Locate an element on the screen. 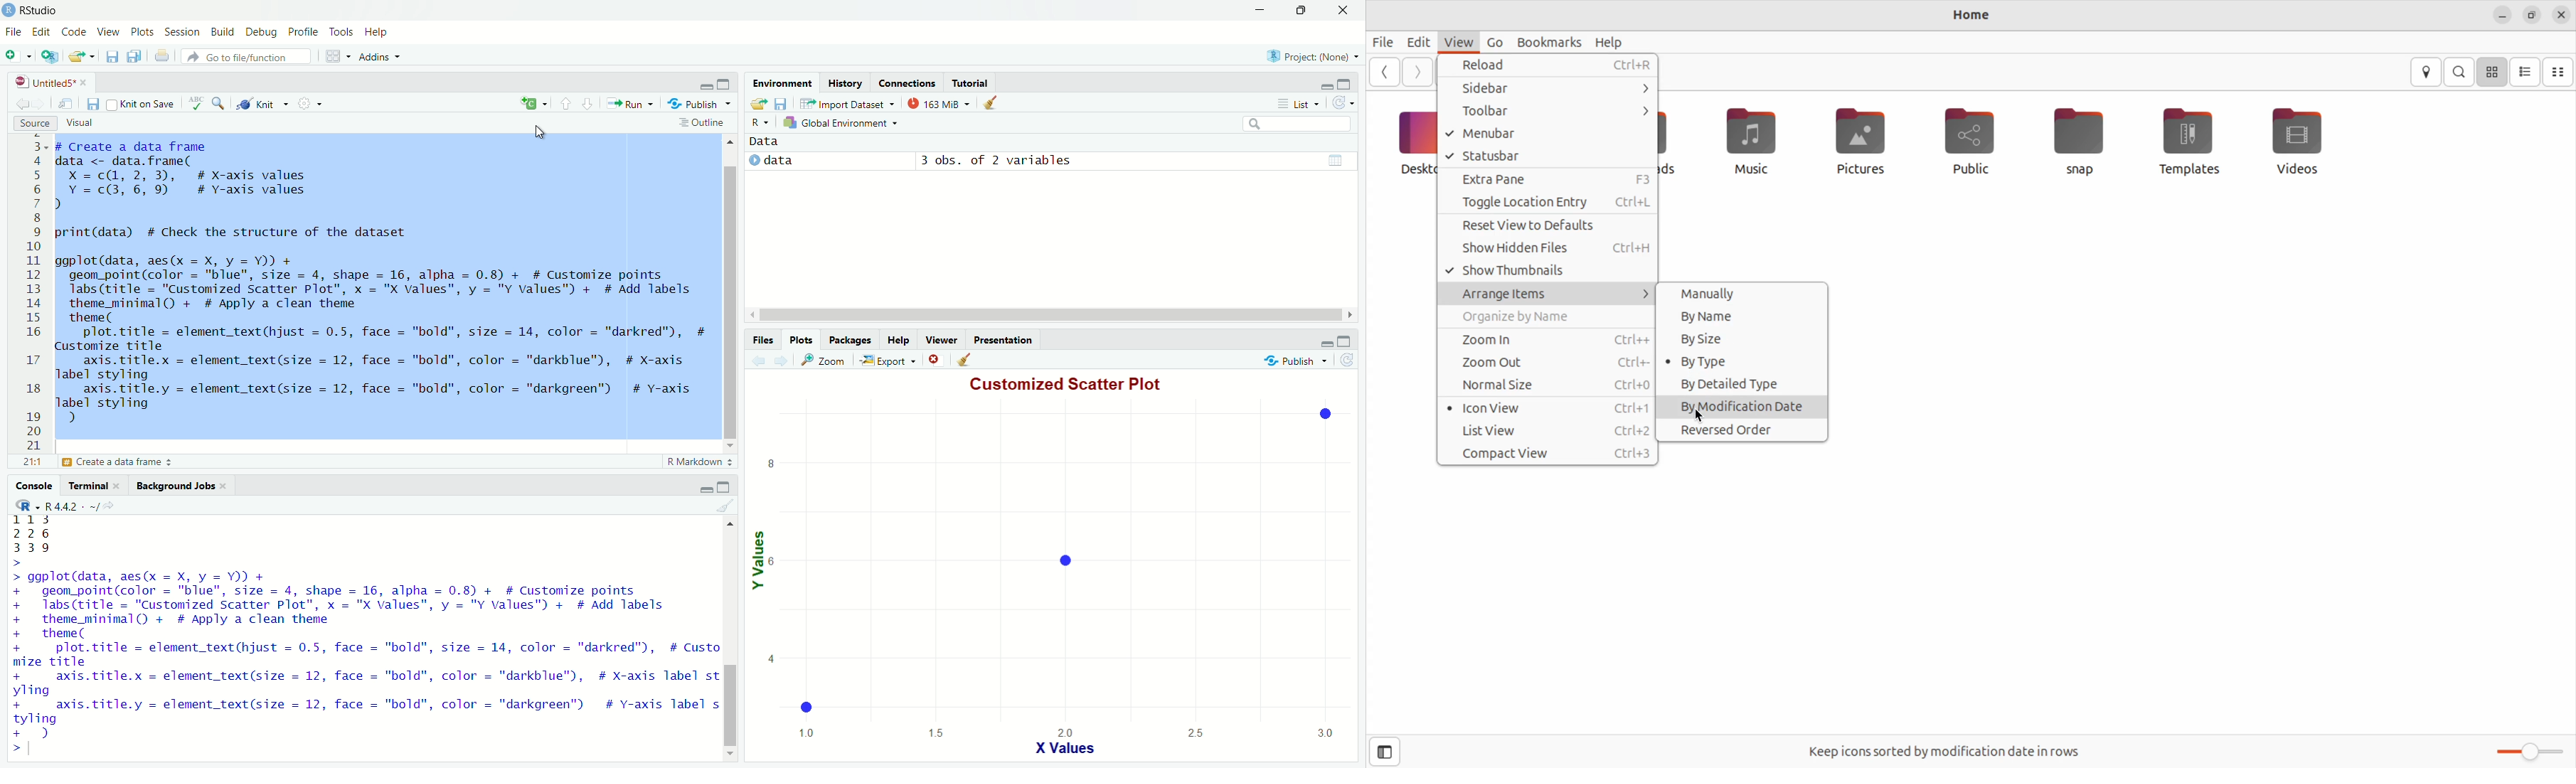 This screenshot has height=784, width=2576. Maximize is located at coordinates (1303, 9).